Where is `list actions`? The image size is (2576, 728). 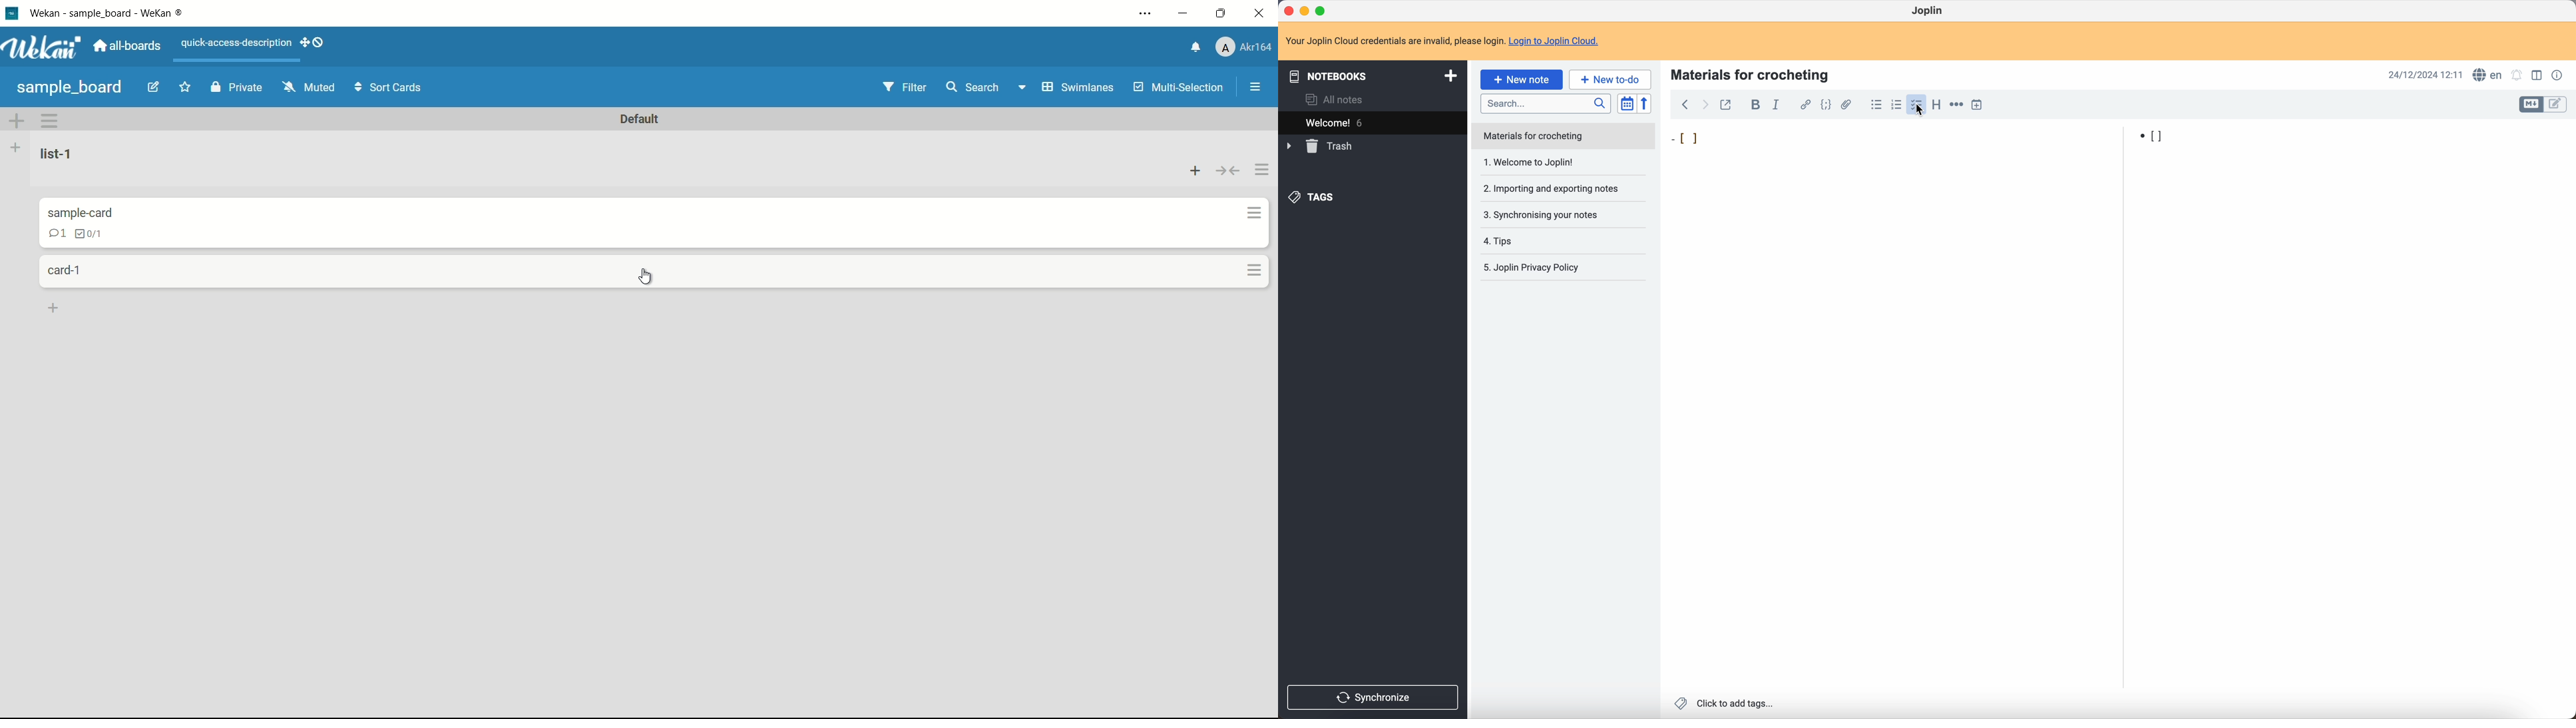
list actions is located at coordinates (1263, 167).